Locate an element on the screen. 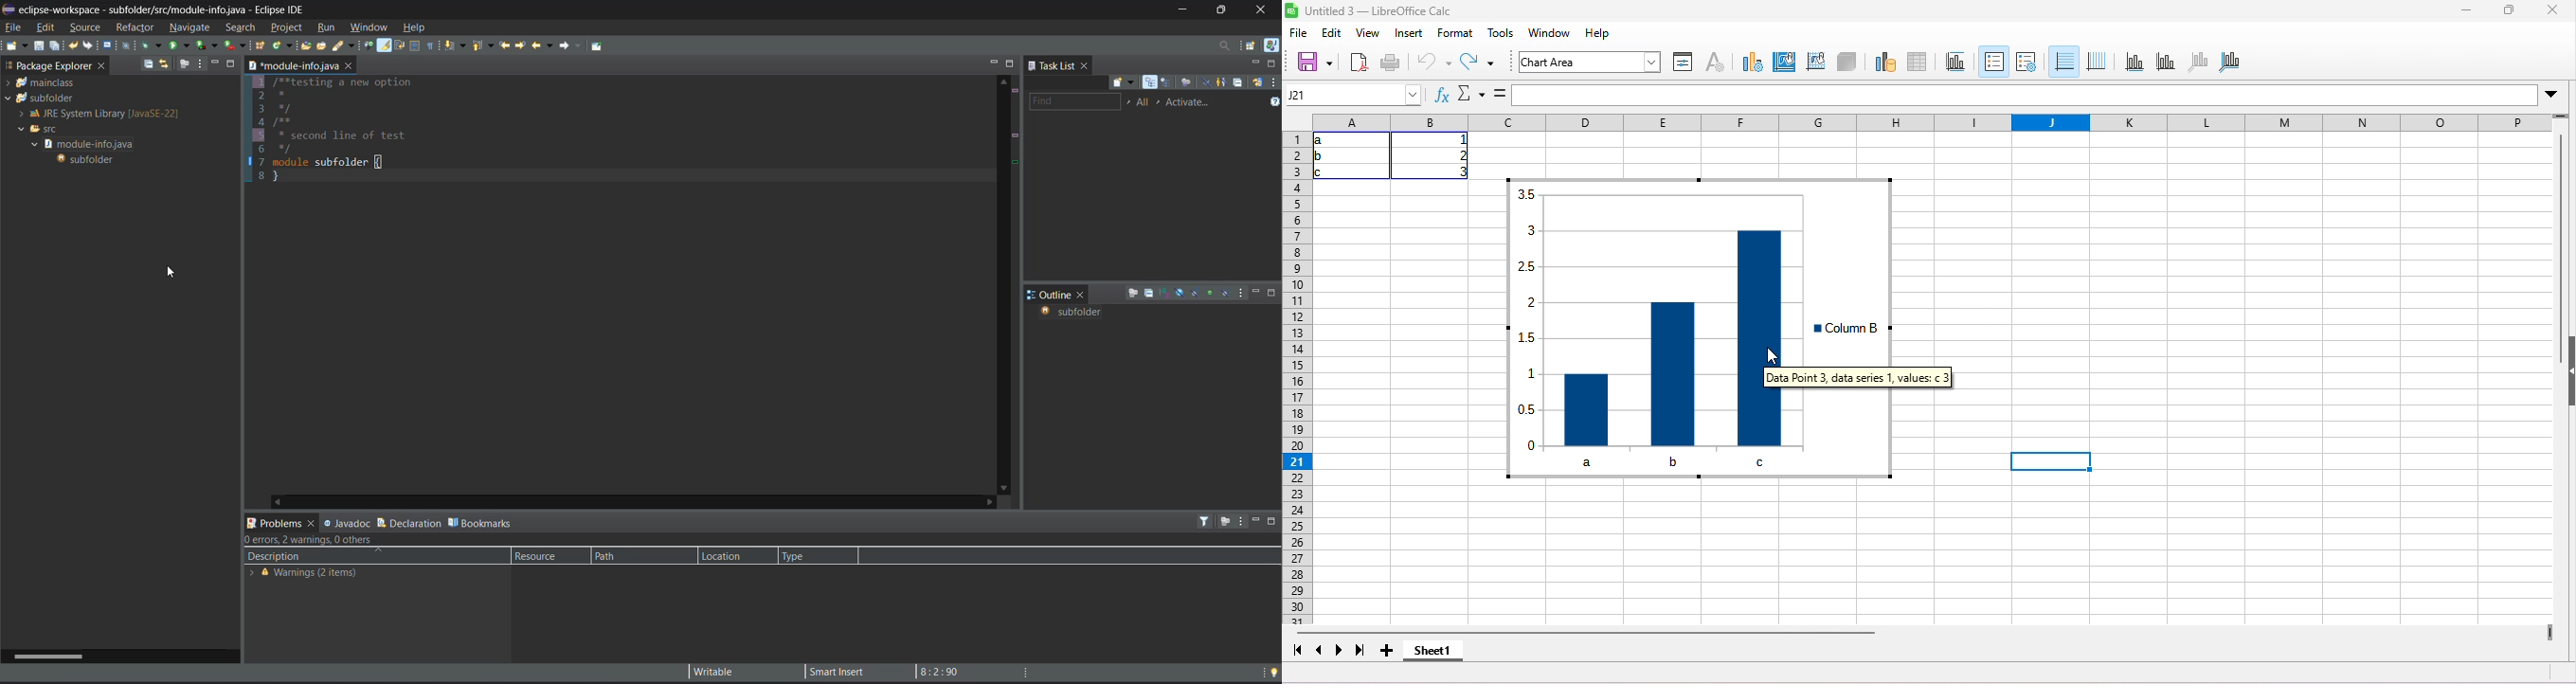 The width and height of the screenshot is (2576, 700). export directly as pdf is located at coordinates (1360, 63).